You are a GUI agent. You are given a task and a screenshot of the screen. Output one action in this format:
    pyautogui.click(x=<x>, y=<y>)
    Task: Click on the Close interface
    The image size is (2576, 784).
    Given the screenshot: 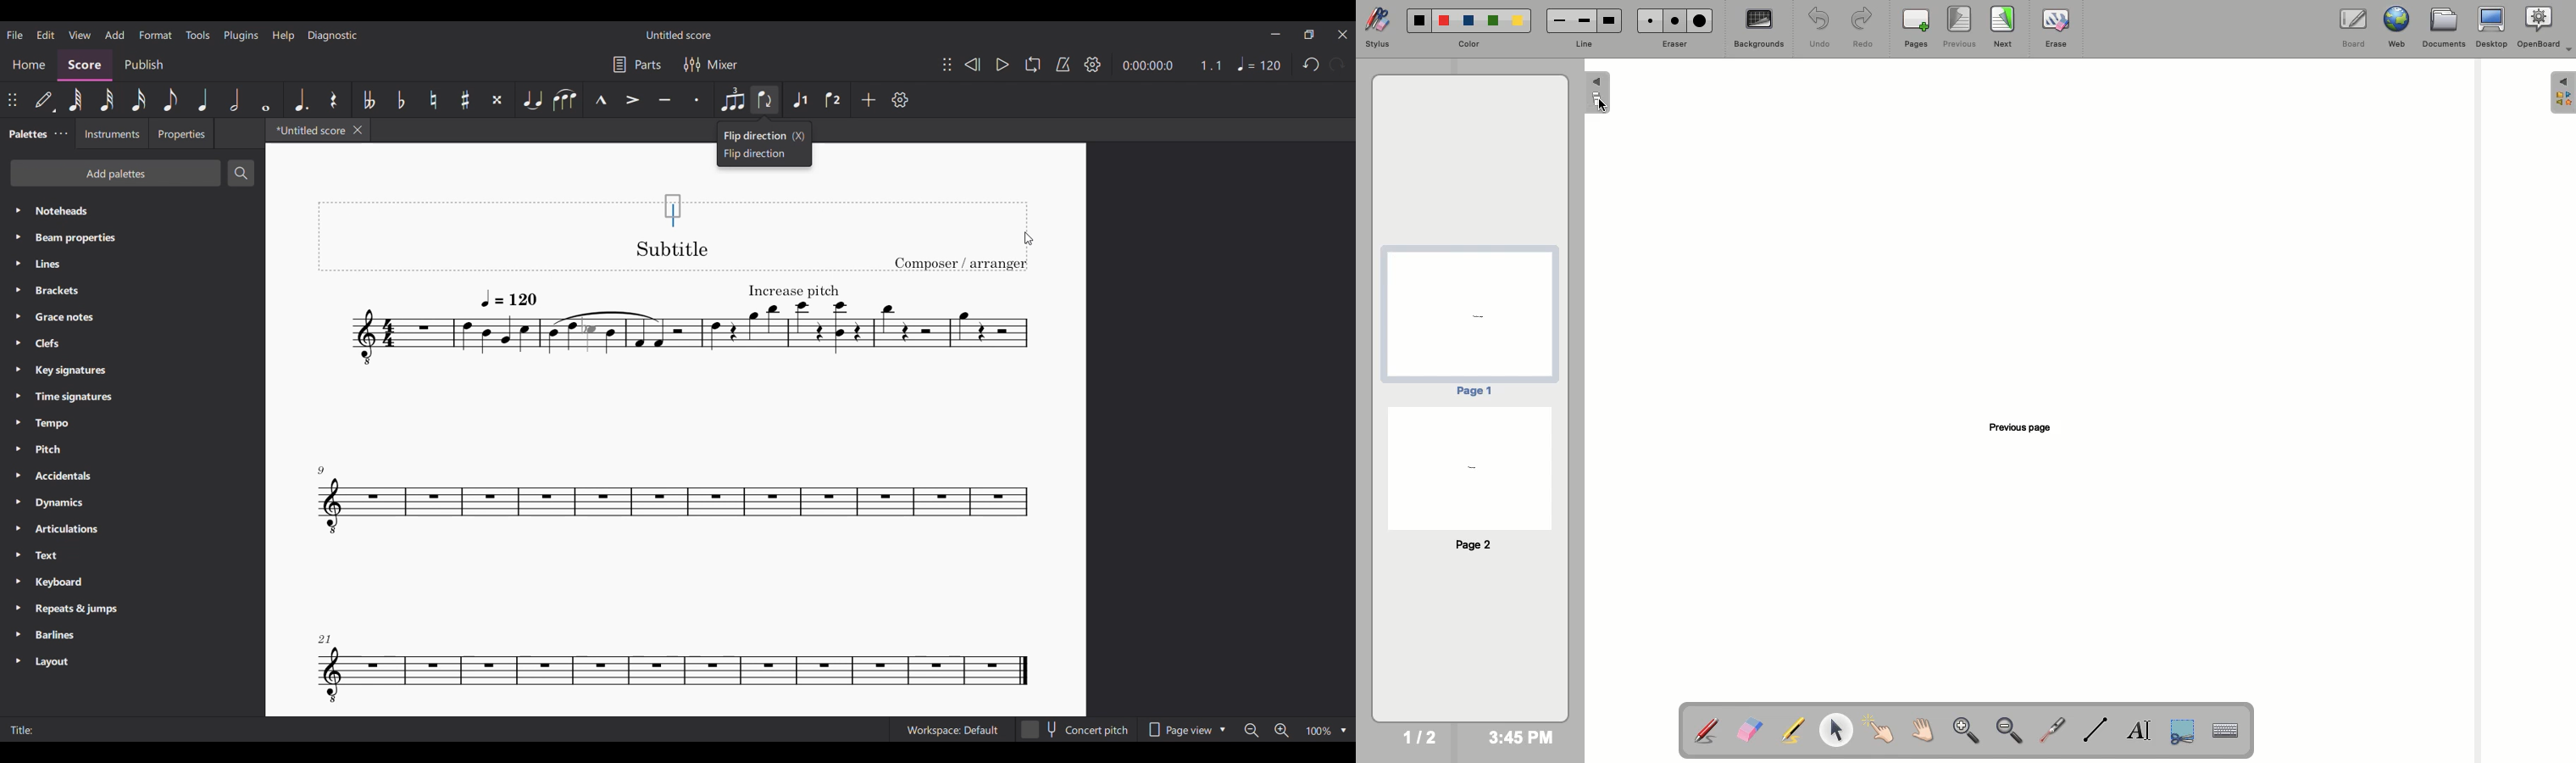 What is the action you would take?
    pyautogui.click(x=1344, y=35)
    